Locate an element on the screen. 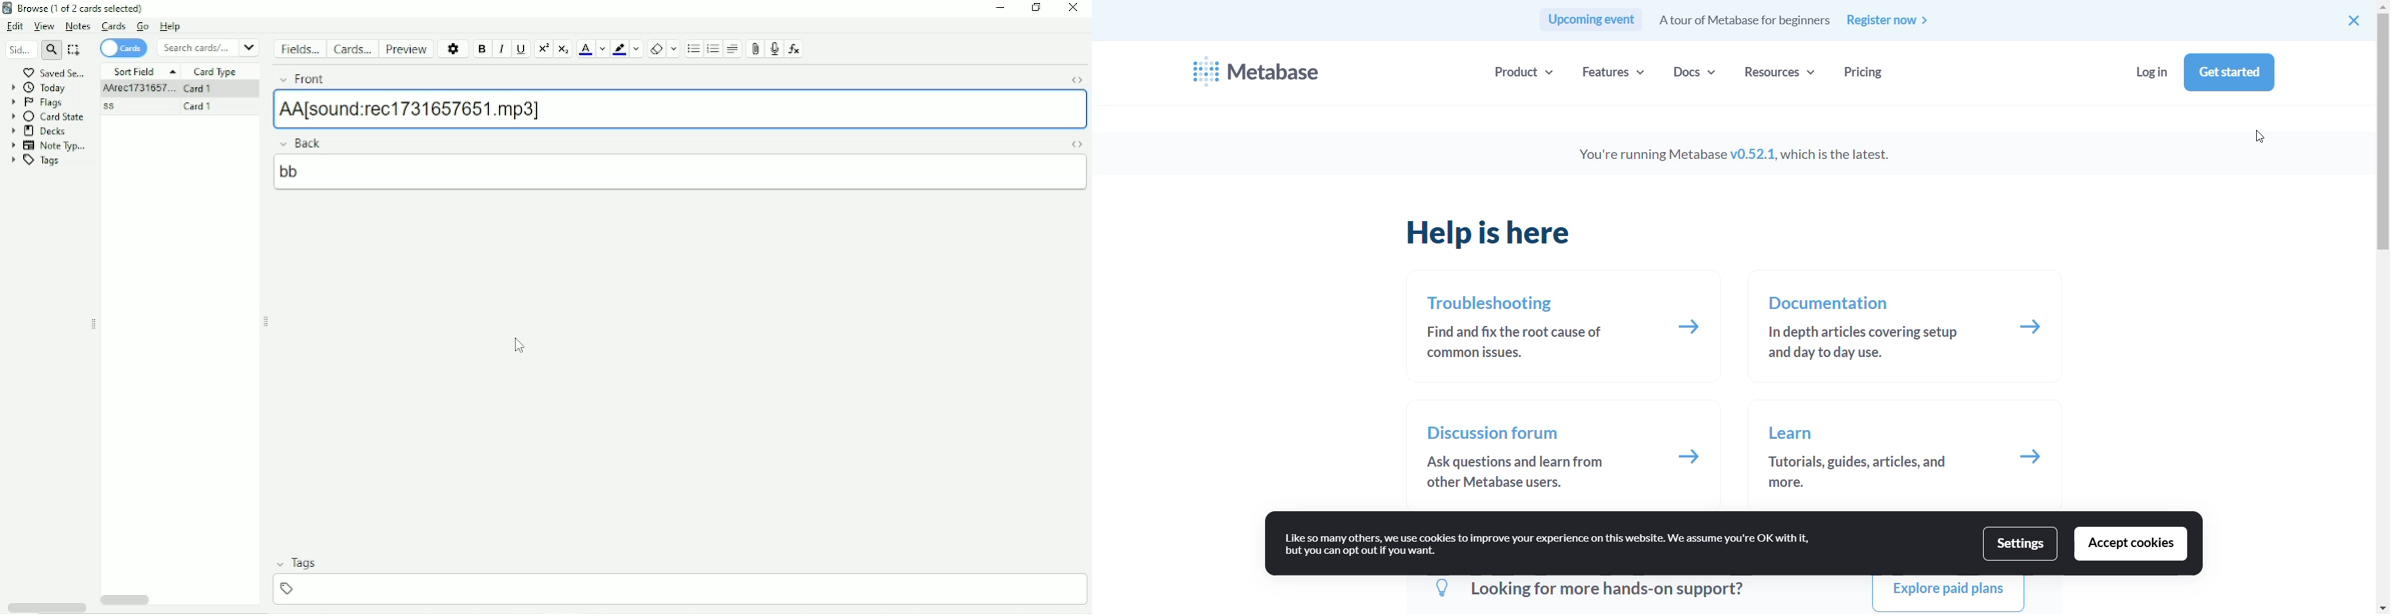 Image resolution: width=2408 pixels, height=616 pixels. Alignment is located at coordinates (734, 49).